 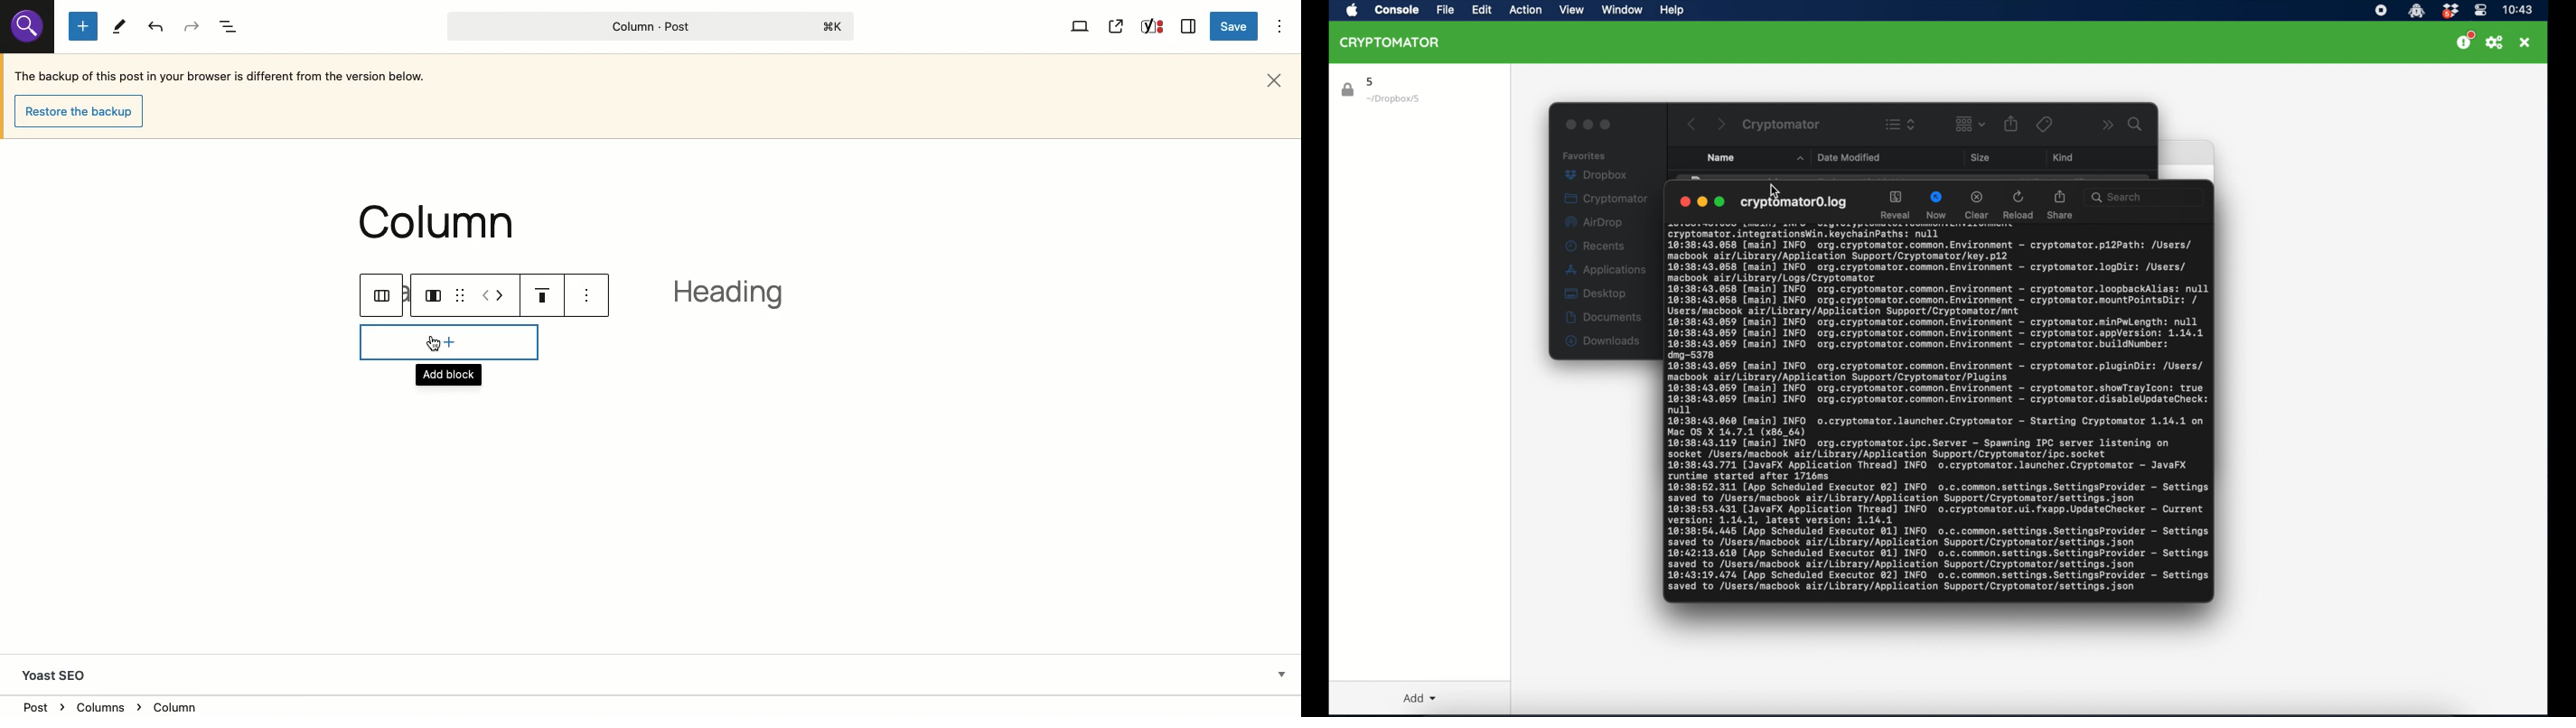 What do you see at coordinates (1281, 25) in the screenshot?
I see `Options` at bounding box center [1281, 25].